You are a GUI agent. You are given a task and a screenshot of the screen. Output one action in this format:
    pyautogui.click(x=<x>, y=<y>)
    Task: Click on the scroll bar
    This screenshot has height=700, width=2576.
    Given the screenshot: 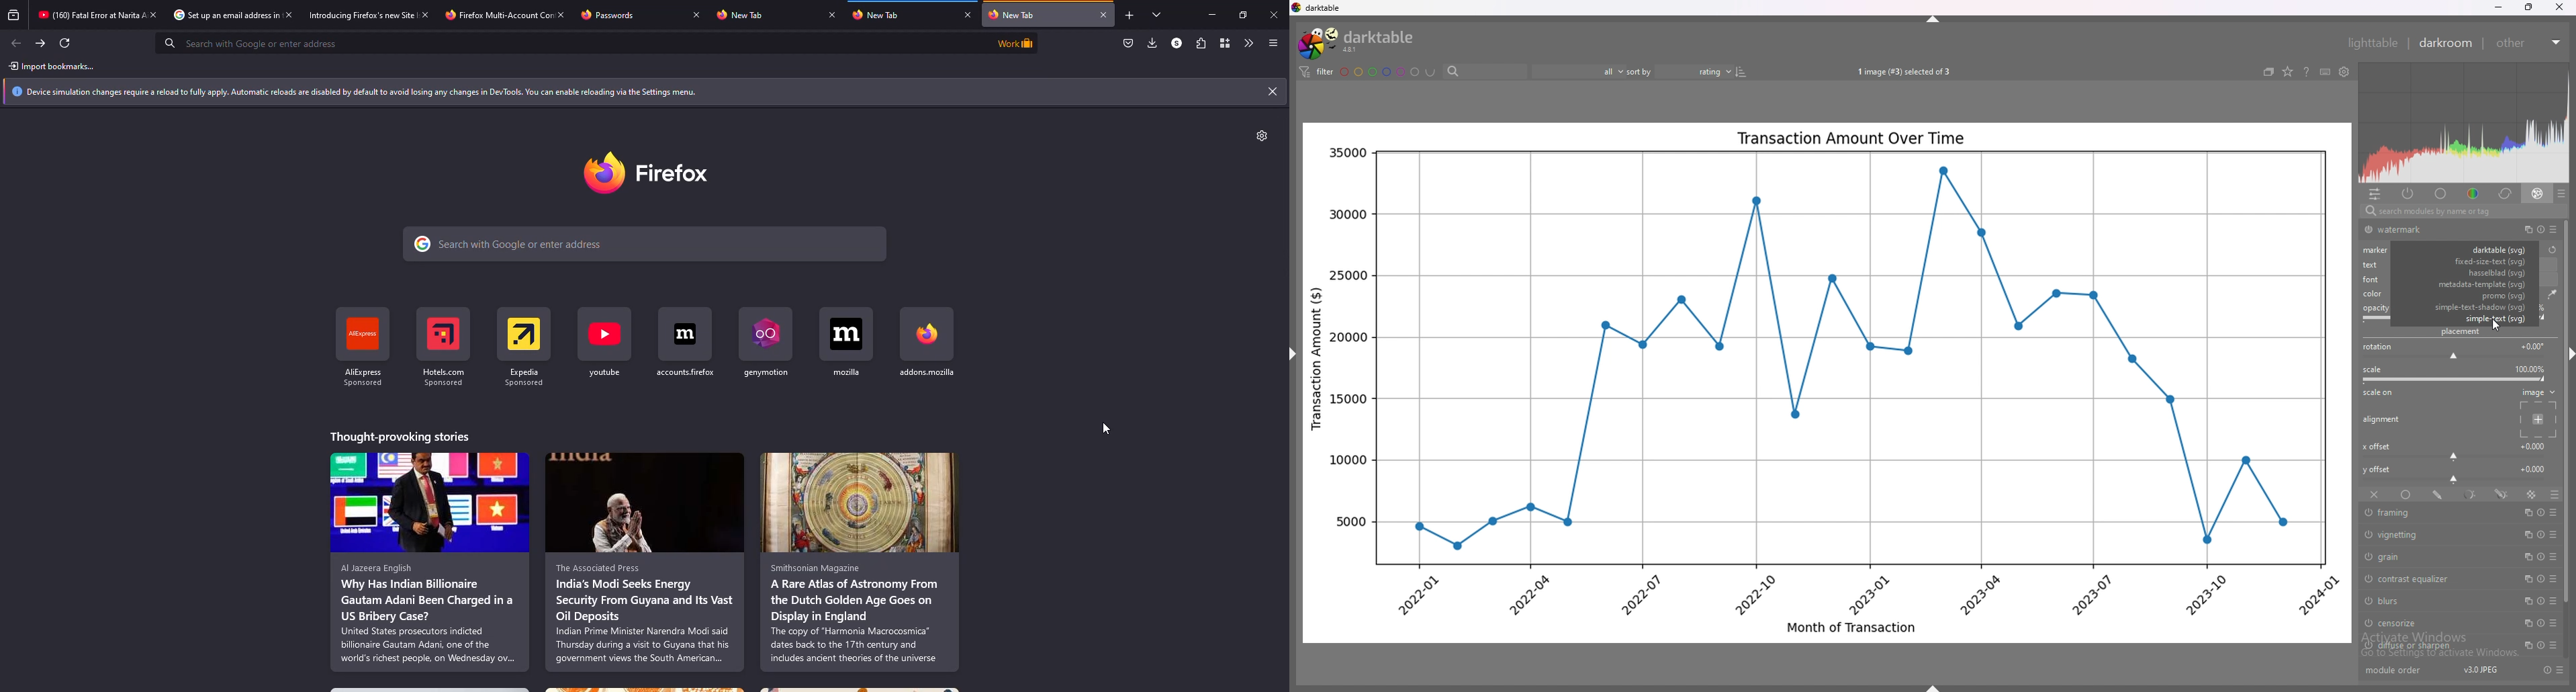 What is the action you would take?
    pyautogui.click(x=2565, y=415)
    